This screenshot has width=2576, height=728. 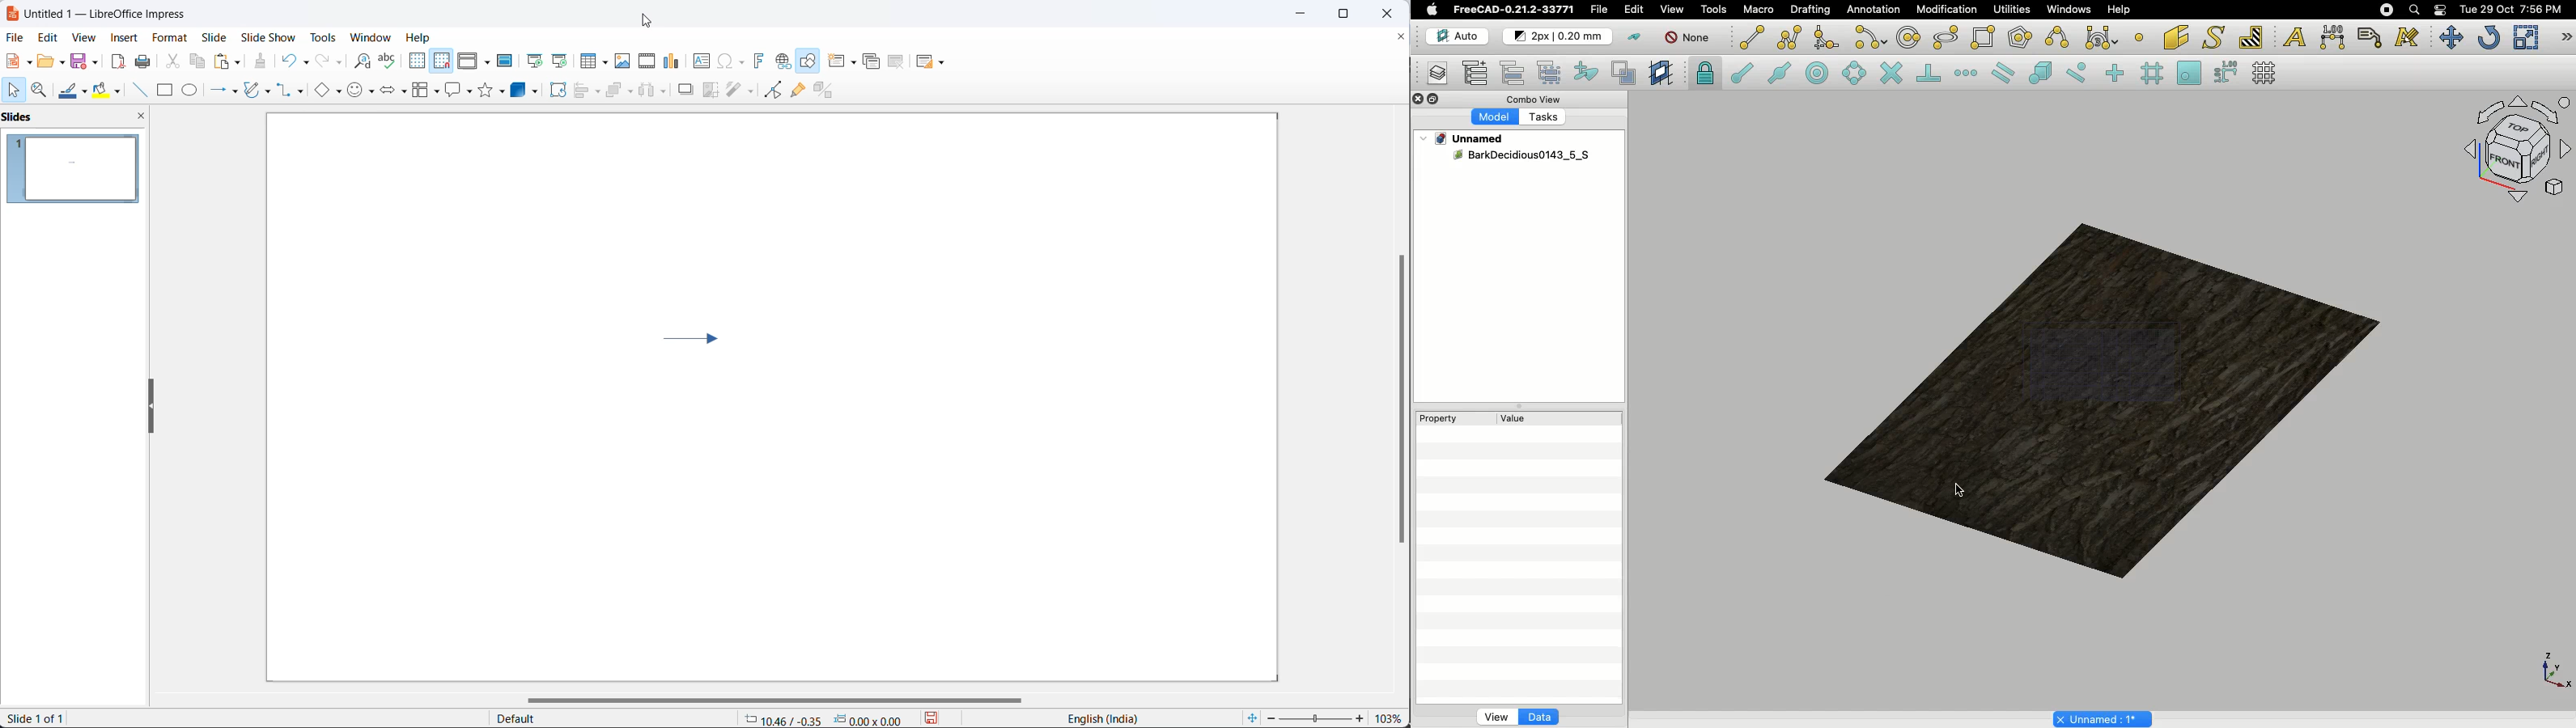 I want to click on slide preview, so click(x=78, y=170).